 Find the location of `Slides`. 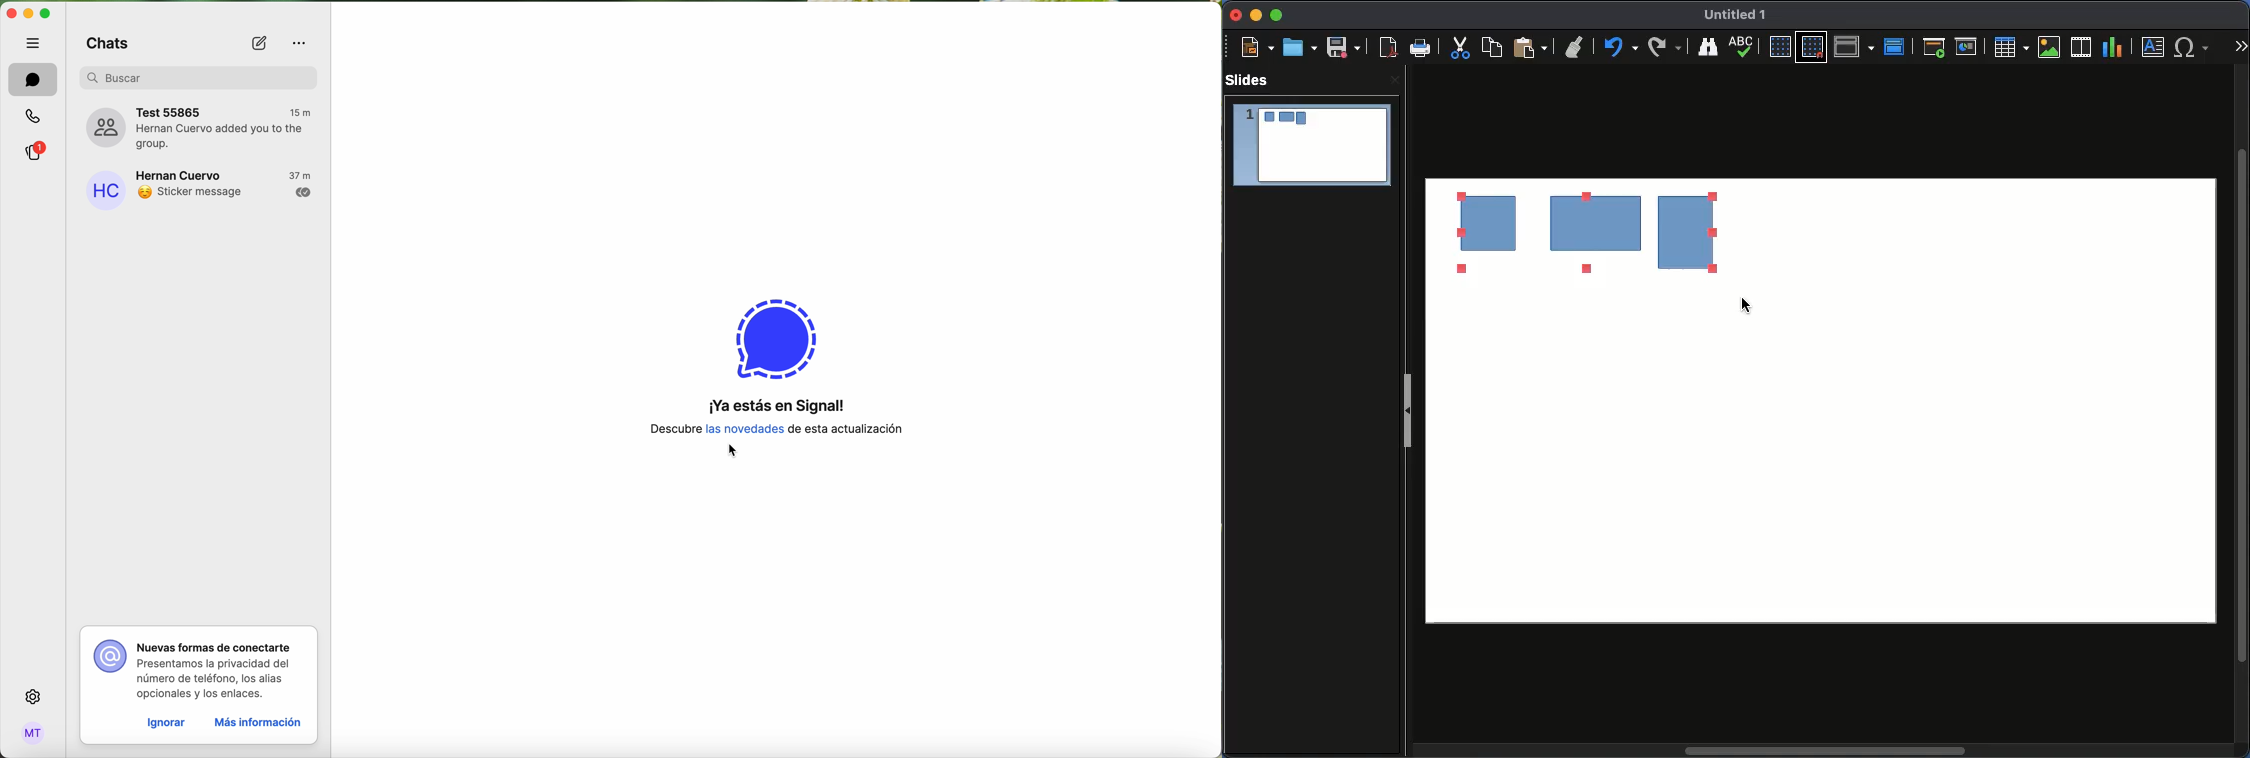

Slides is located at coordinates (1249, 79).